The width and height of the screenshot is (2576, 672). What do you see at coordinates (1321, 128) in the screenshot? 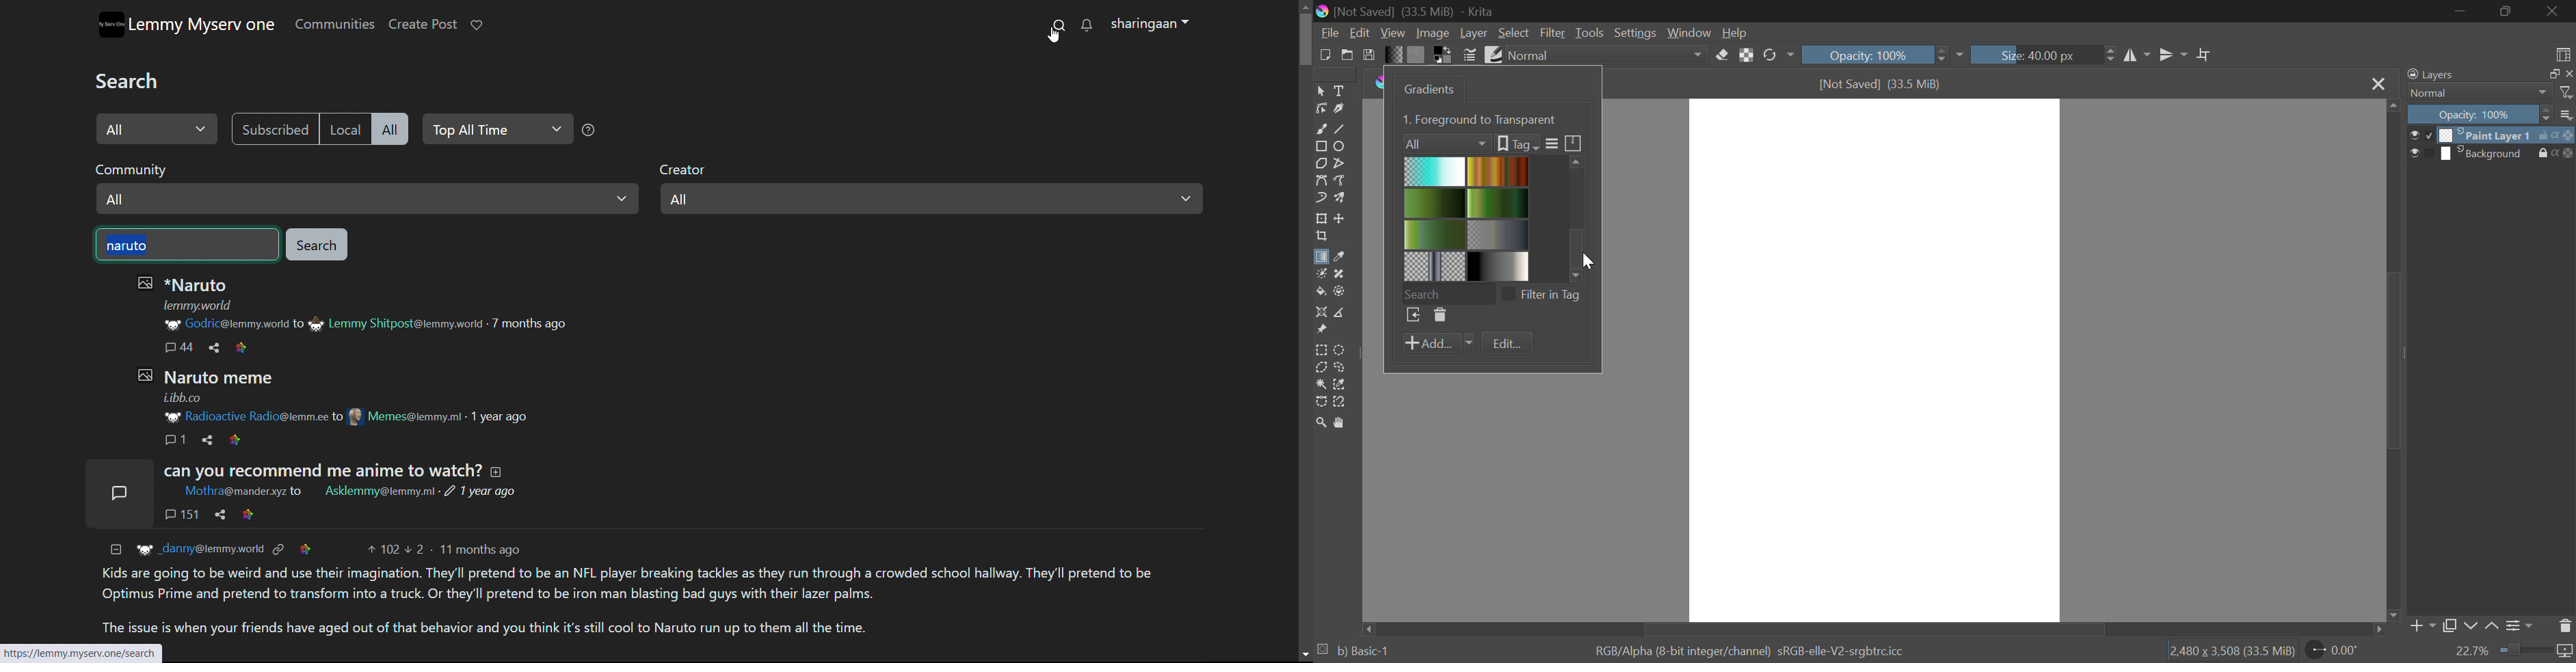
I see `Freehand` at bounding box center [1321, 128].